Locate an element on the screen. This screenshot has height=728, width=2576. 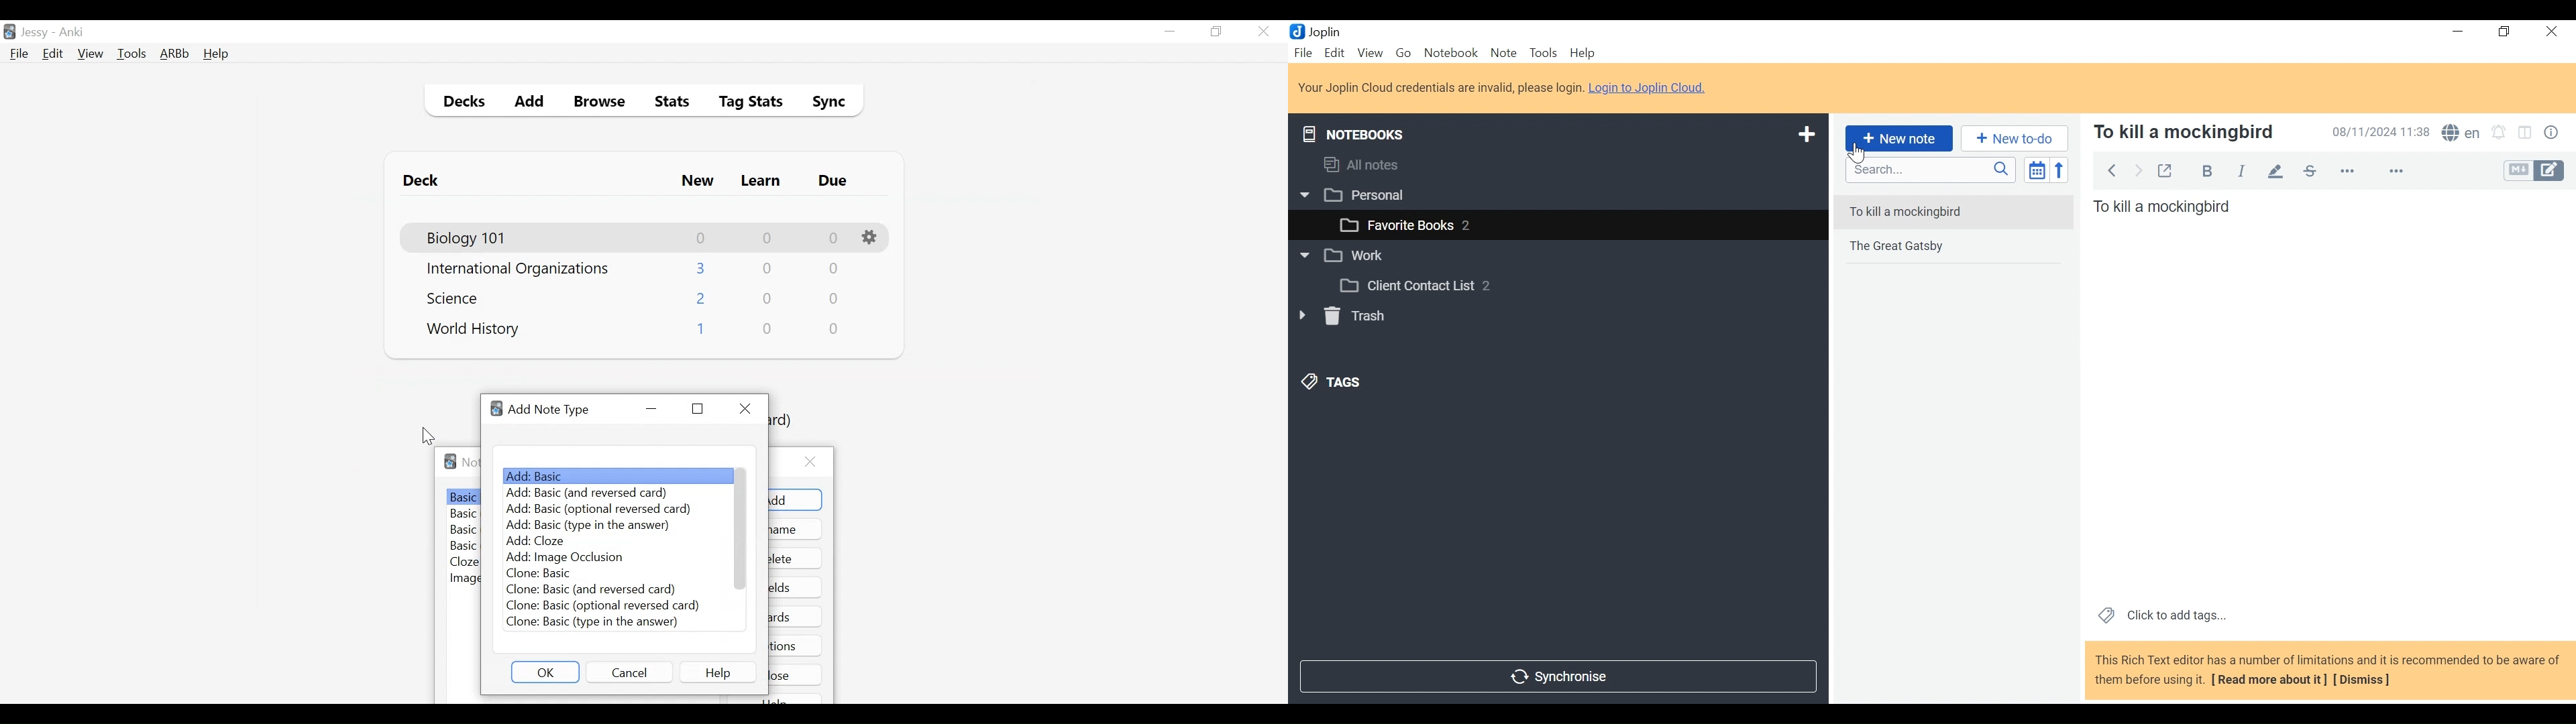
Deck Name is located at coordinates (457, 298).